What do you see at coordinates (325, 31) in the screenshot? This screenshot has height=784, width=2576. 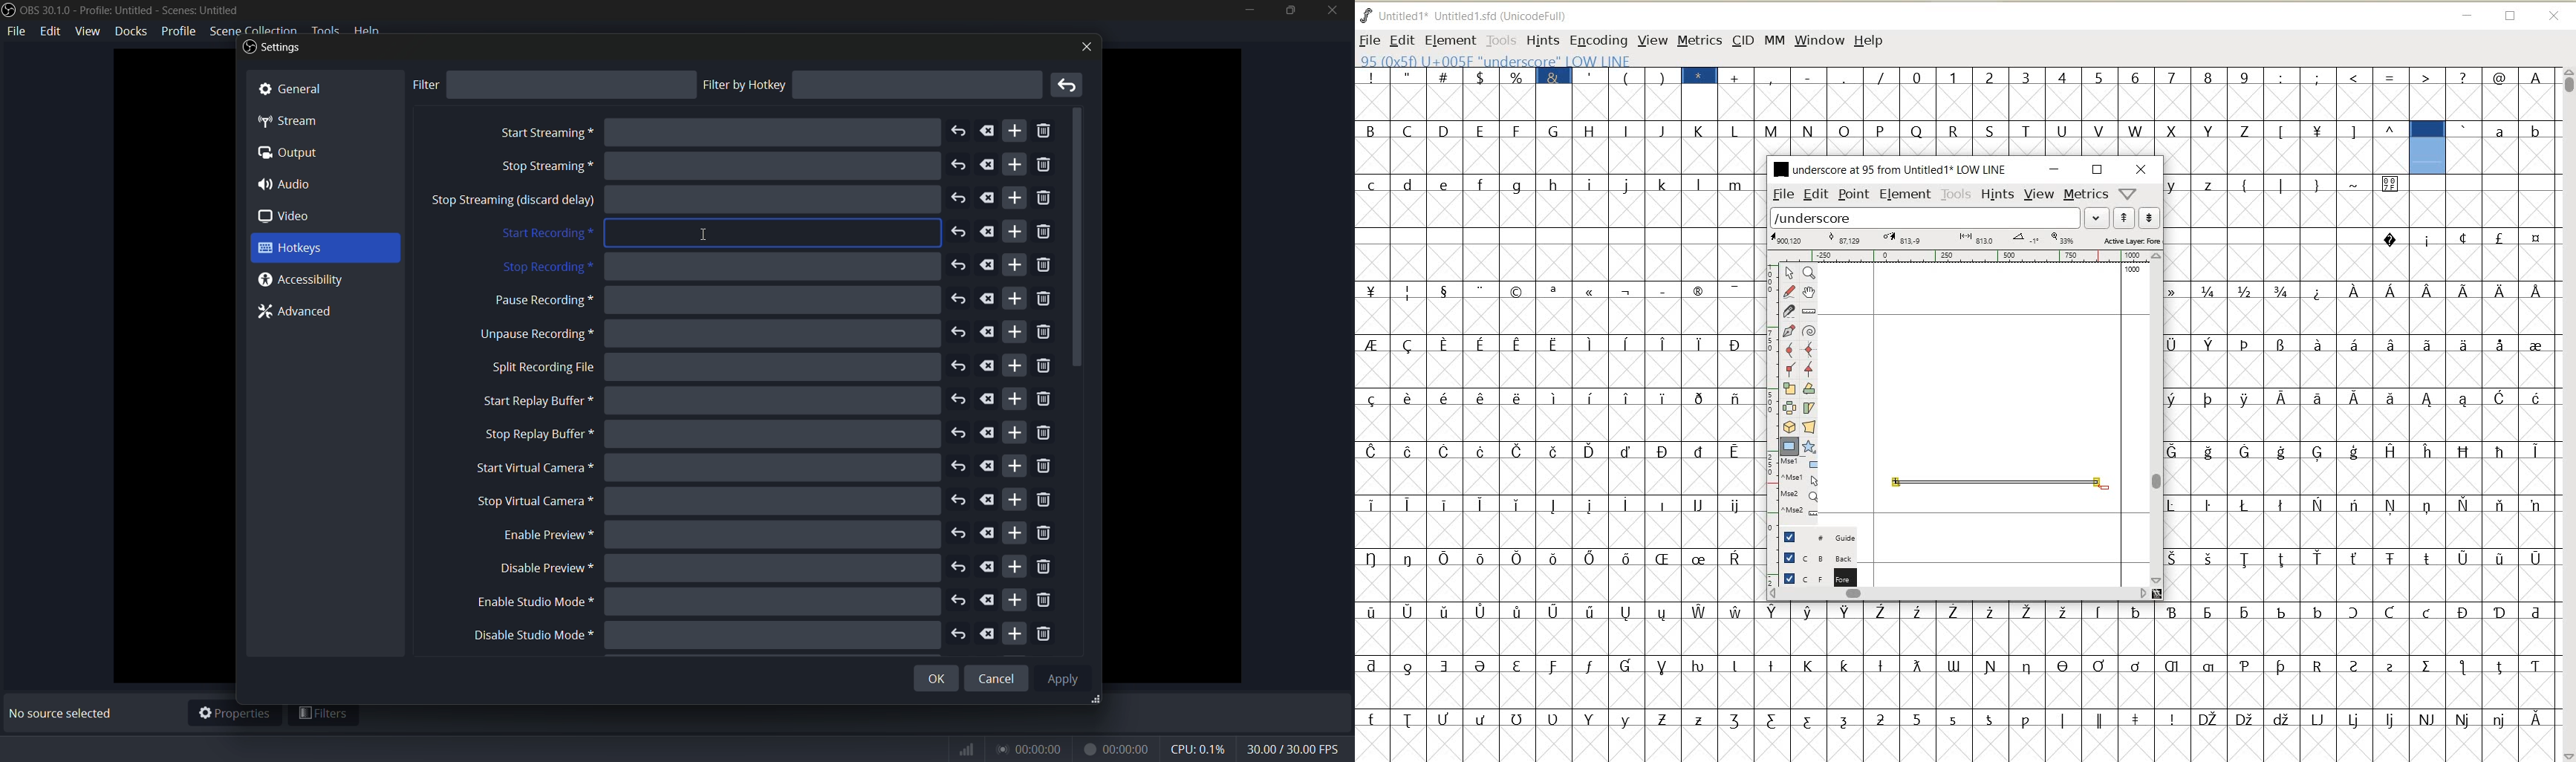 I see `tools menu` at bounding box center [325, 31].